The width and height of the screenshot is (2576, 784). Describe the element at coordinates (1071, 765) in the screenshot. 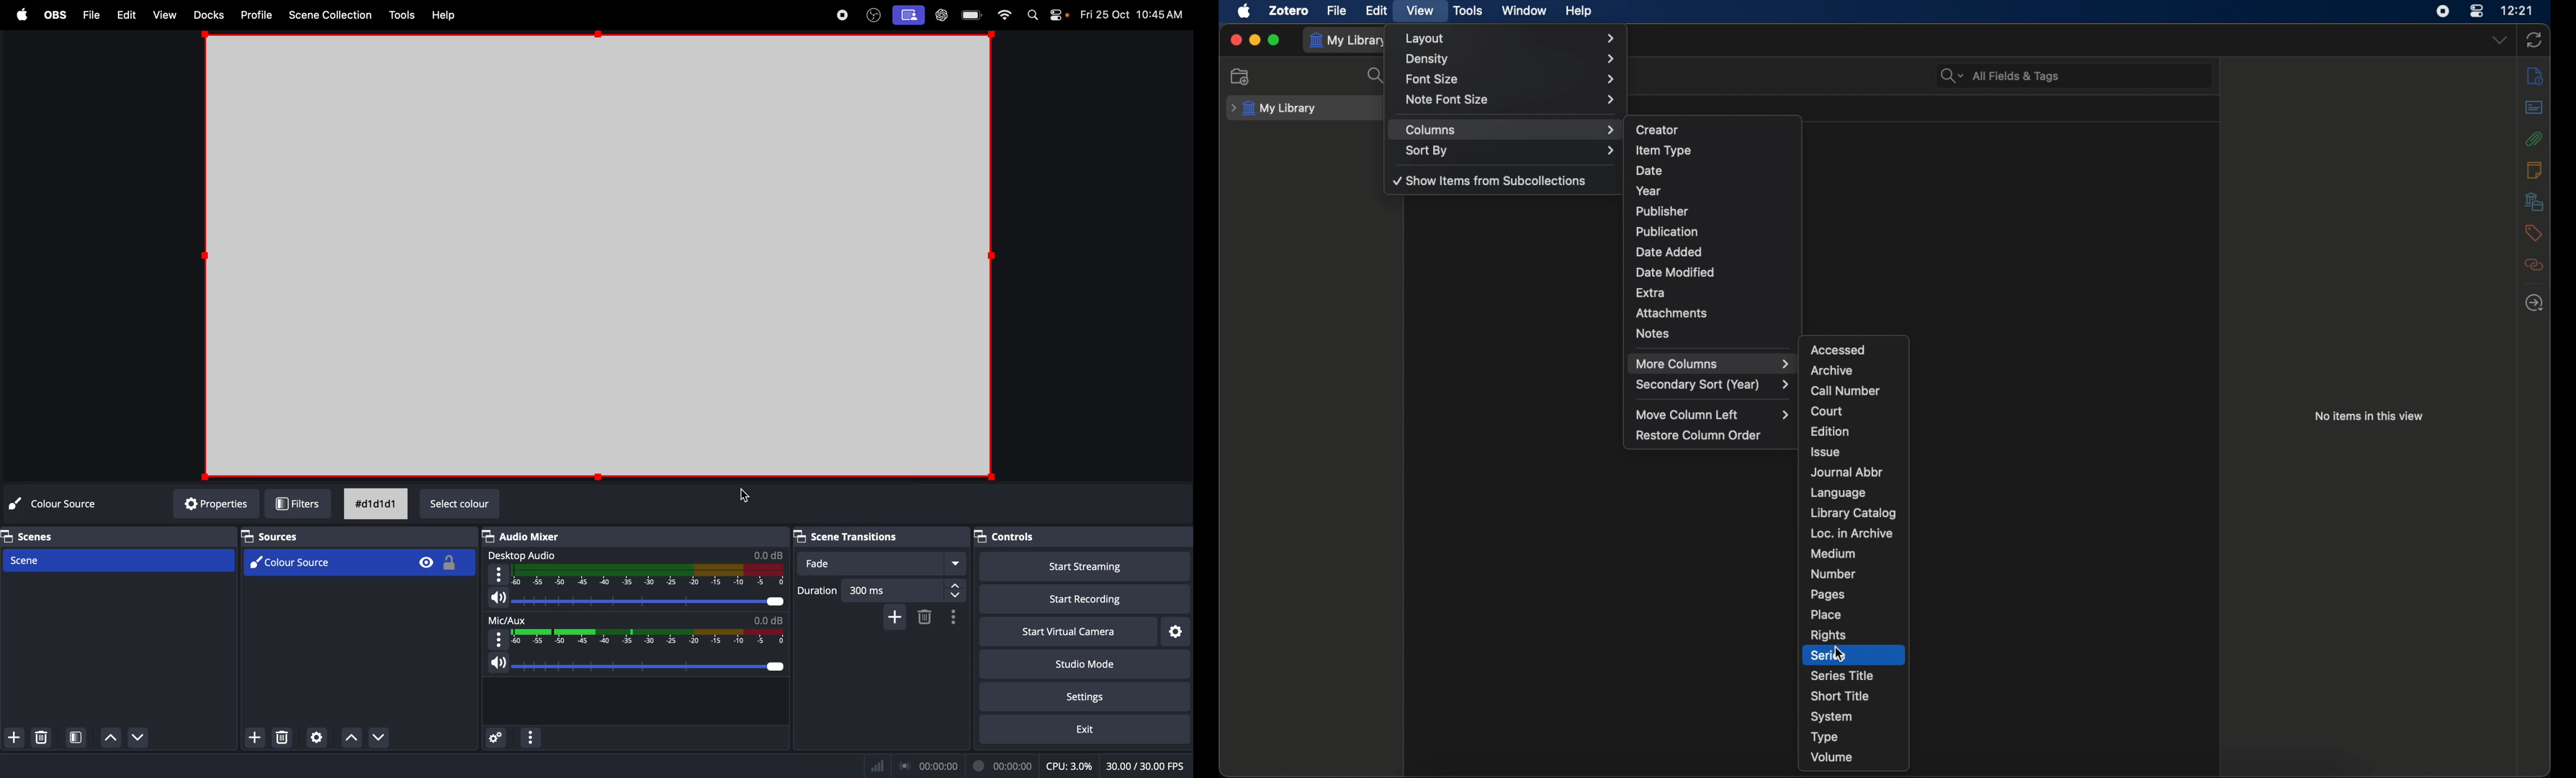

I see `cpu usage` at that location.